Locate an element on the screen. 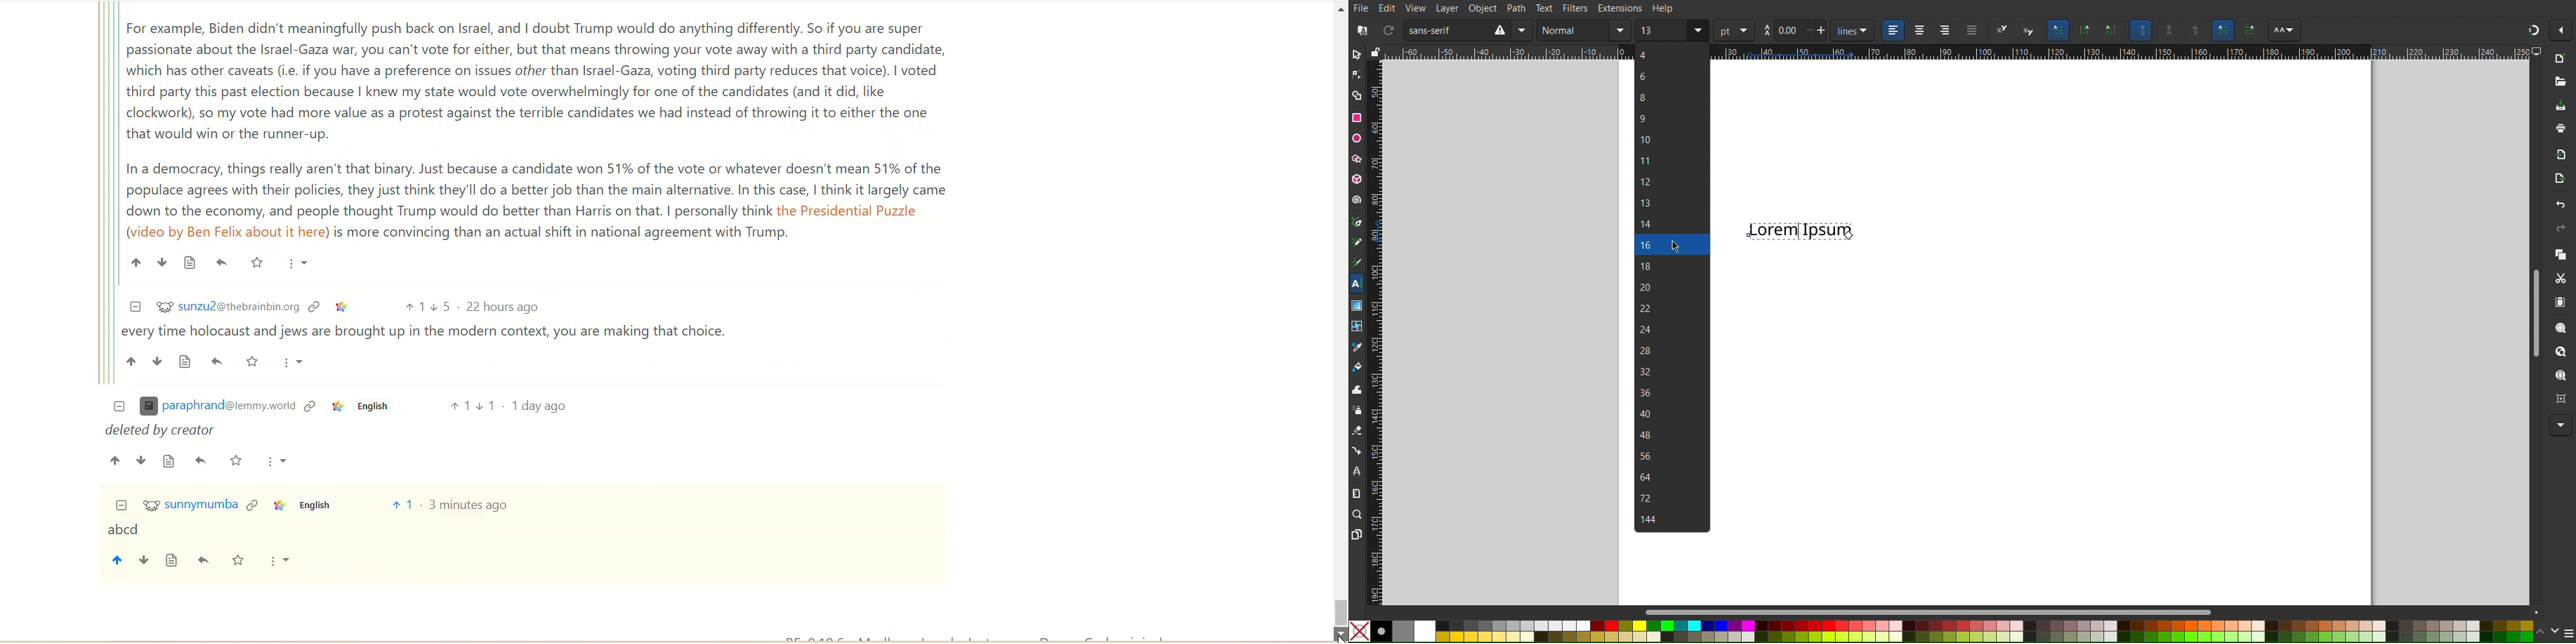 This screenshot has height=644, width=2576. More is located at coordinates (297, 265).